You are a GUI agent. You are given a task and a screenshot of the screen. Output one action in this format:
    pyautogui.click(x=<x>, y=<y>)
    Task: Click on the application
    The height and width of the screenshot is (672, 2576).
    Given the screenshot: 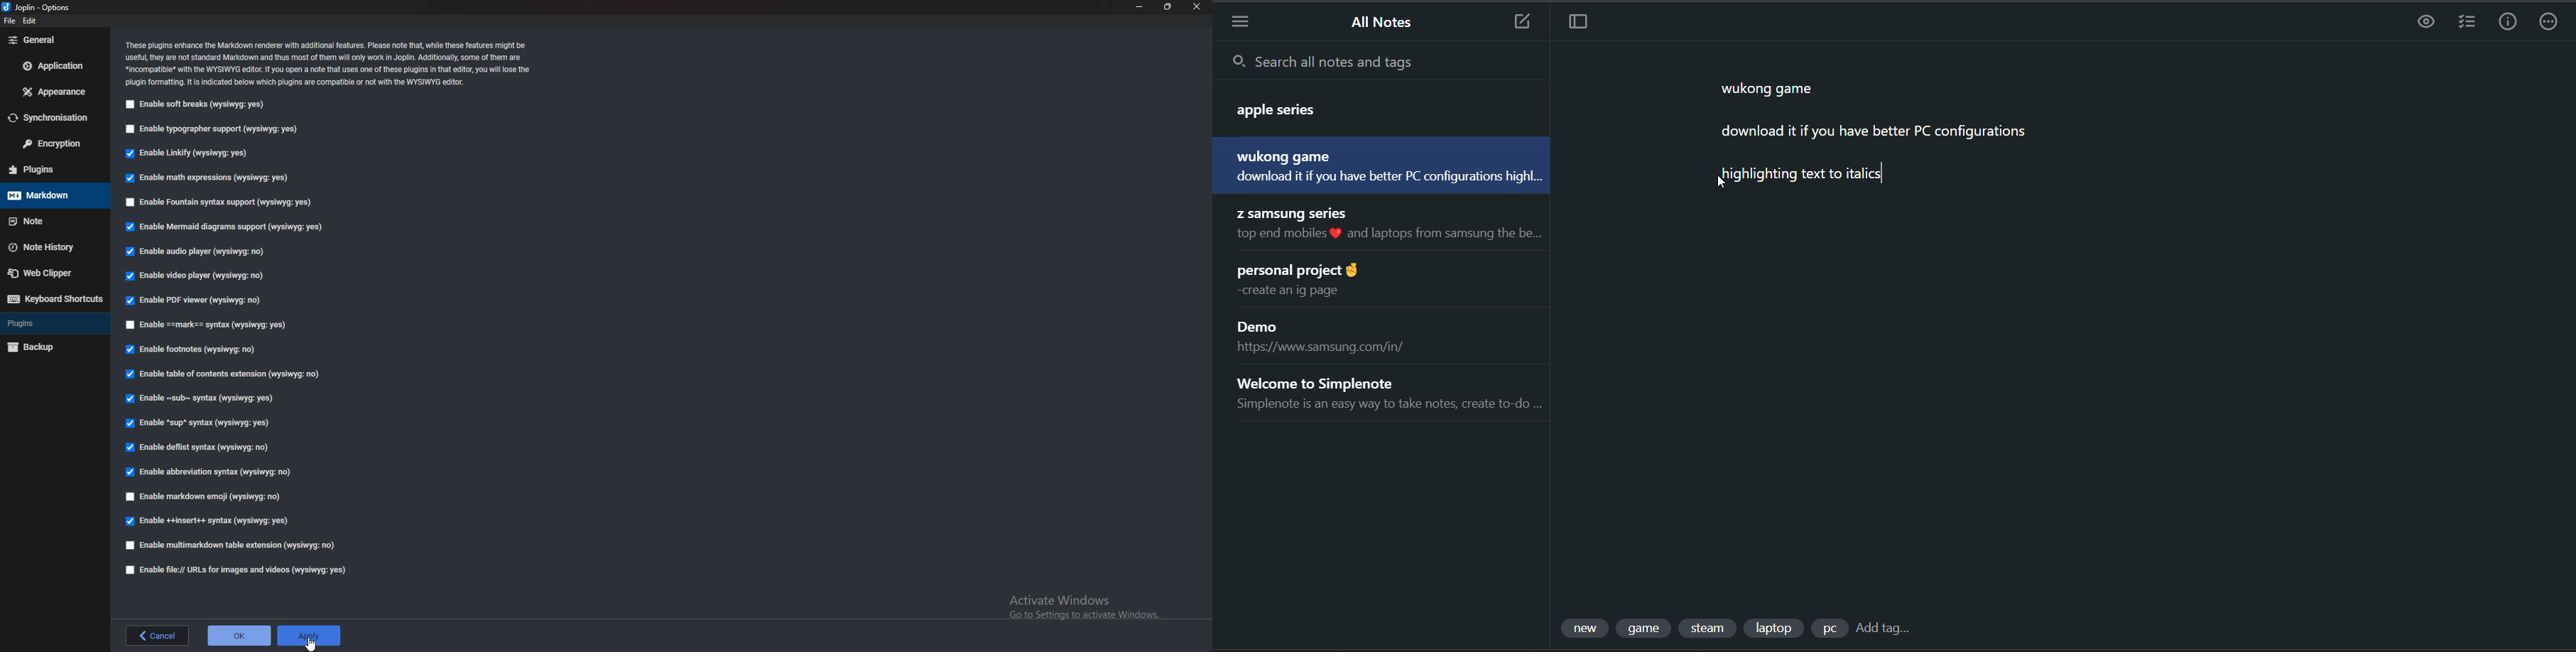 What is the action you would take?
    pyautogui.click(x=54, y=65)
    